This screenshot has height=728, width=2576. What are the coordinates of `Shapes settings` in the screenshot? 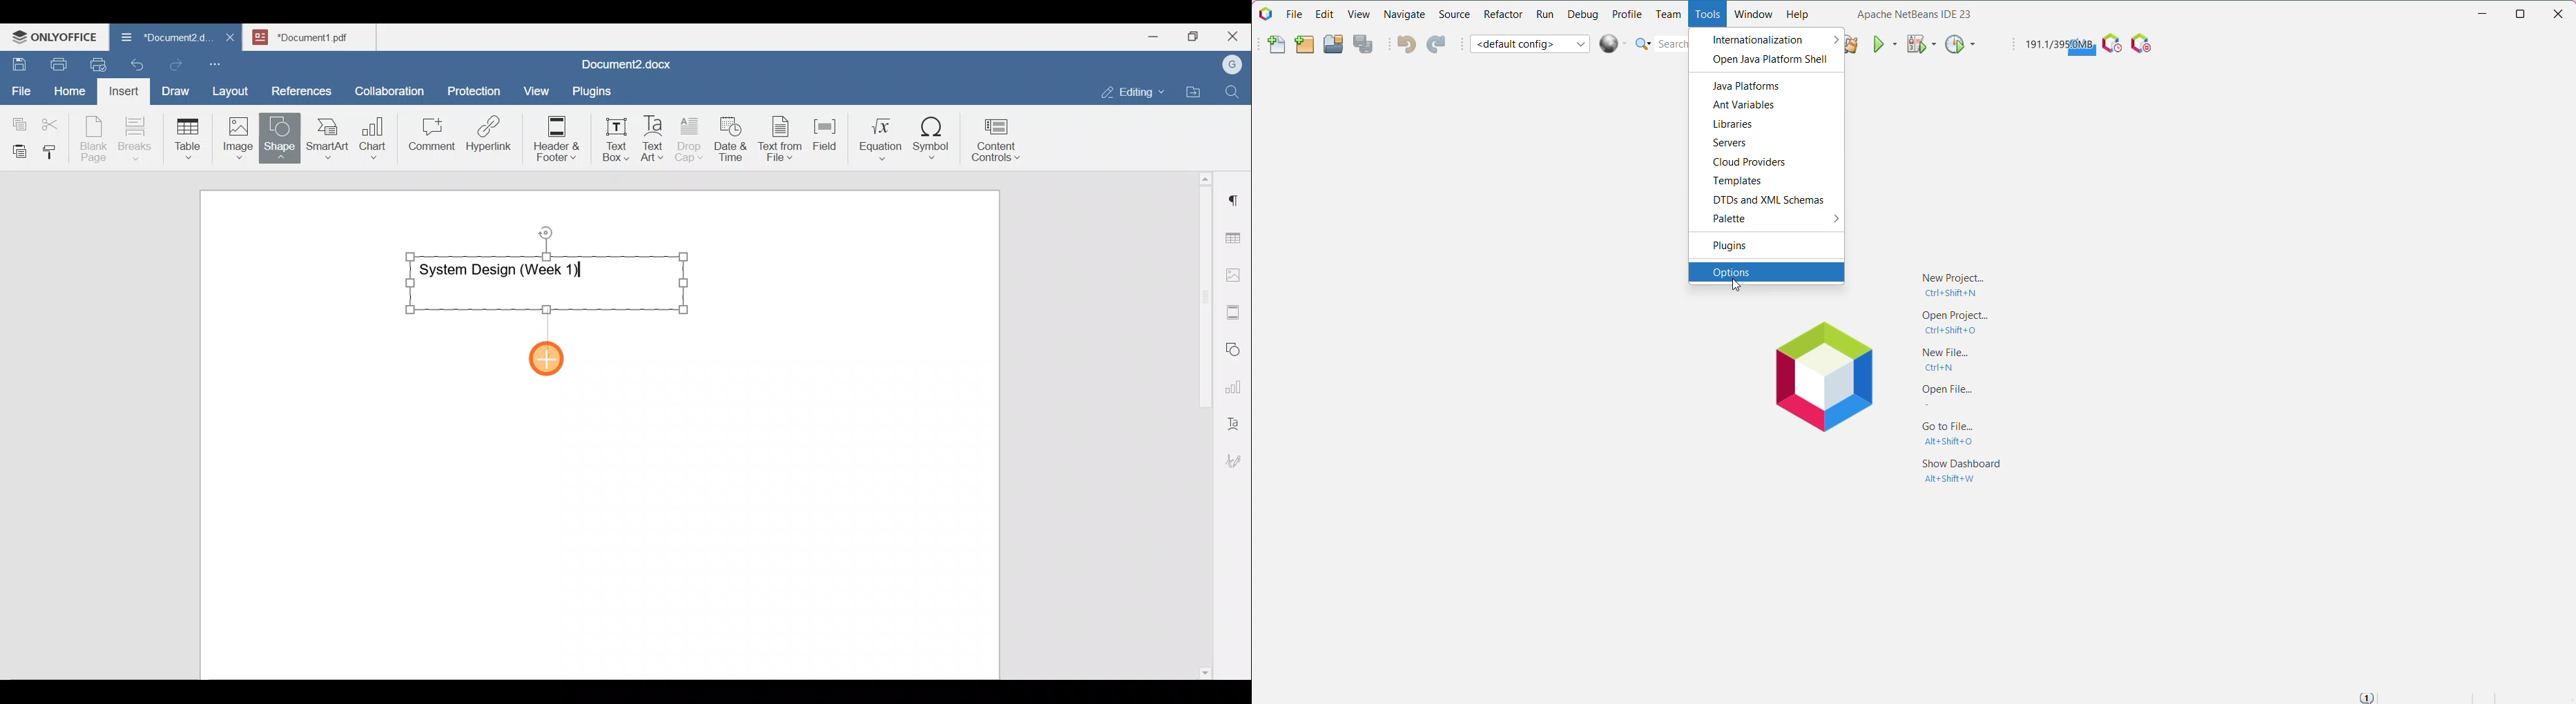 It's located at (1236, 347).